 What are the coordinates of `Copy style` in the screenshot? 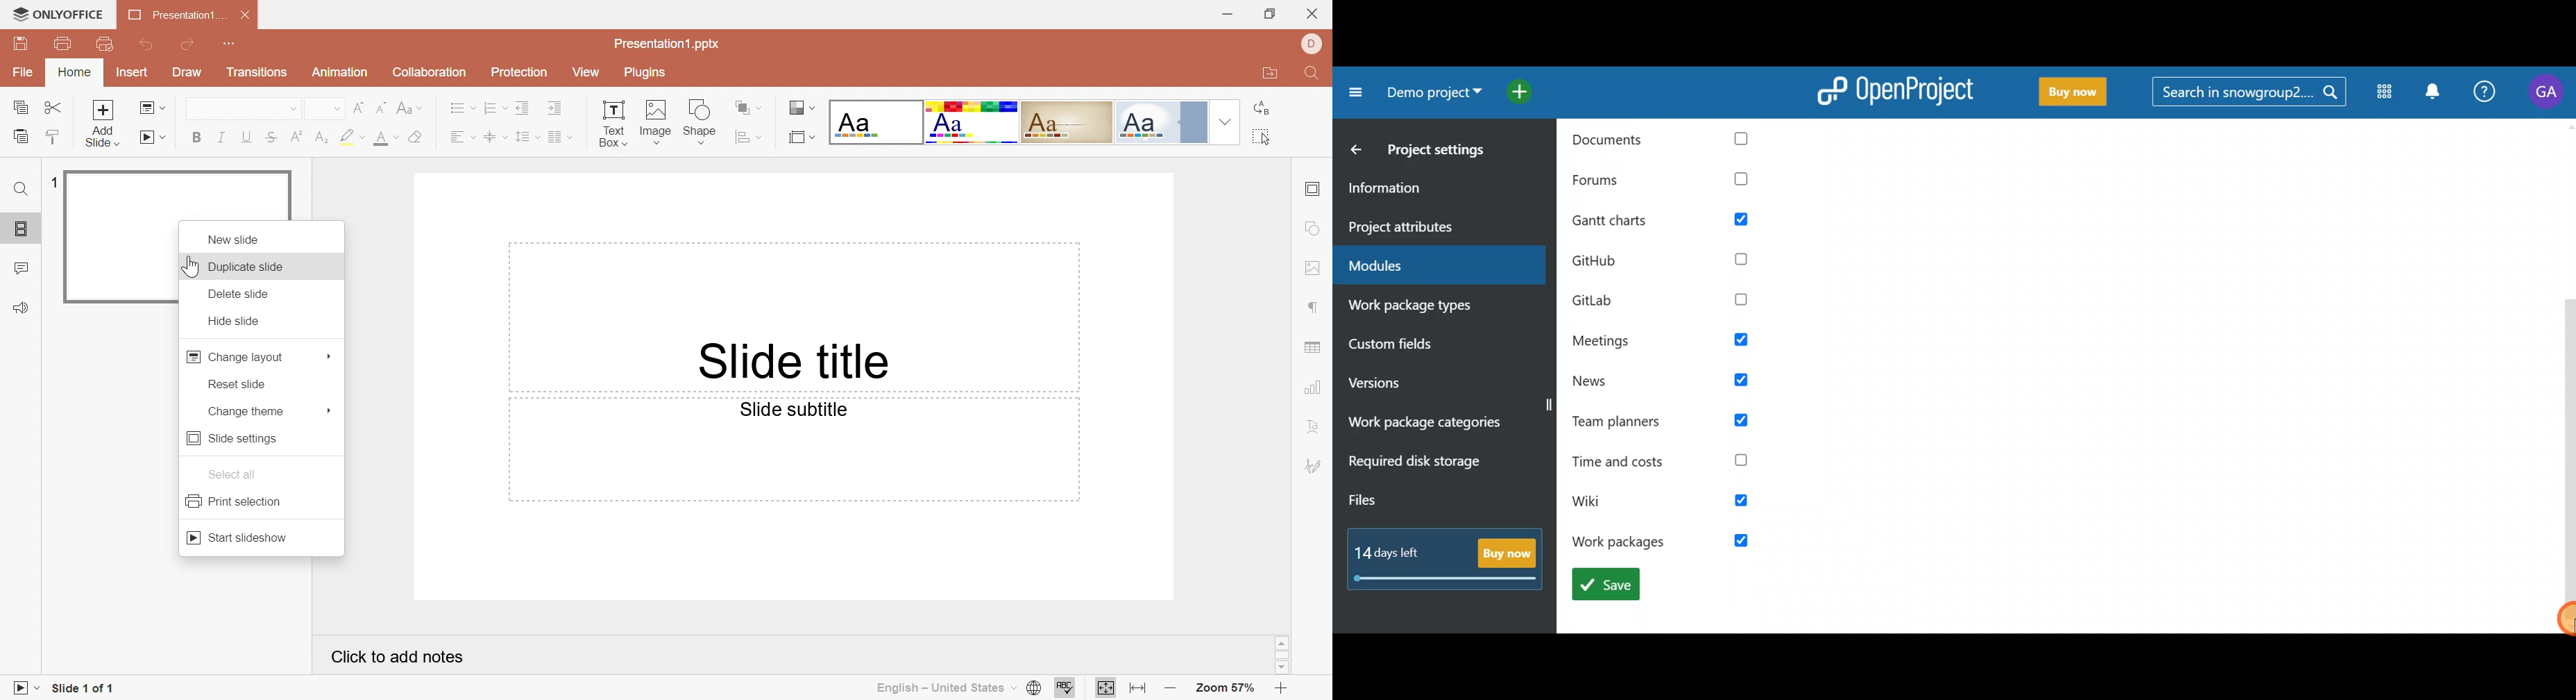 It's located at (57, 135).